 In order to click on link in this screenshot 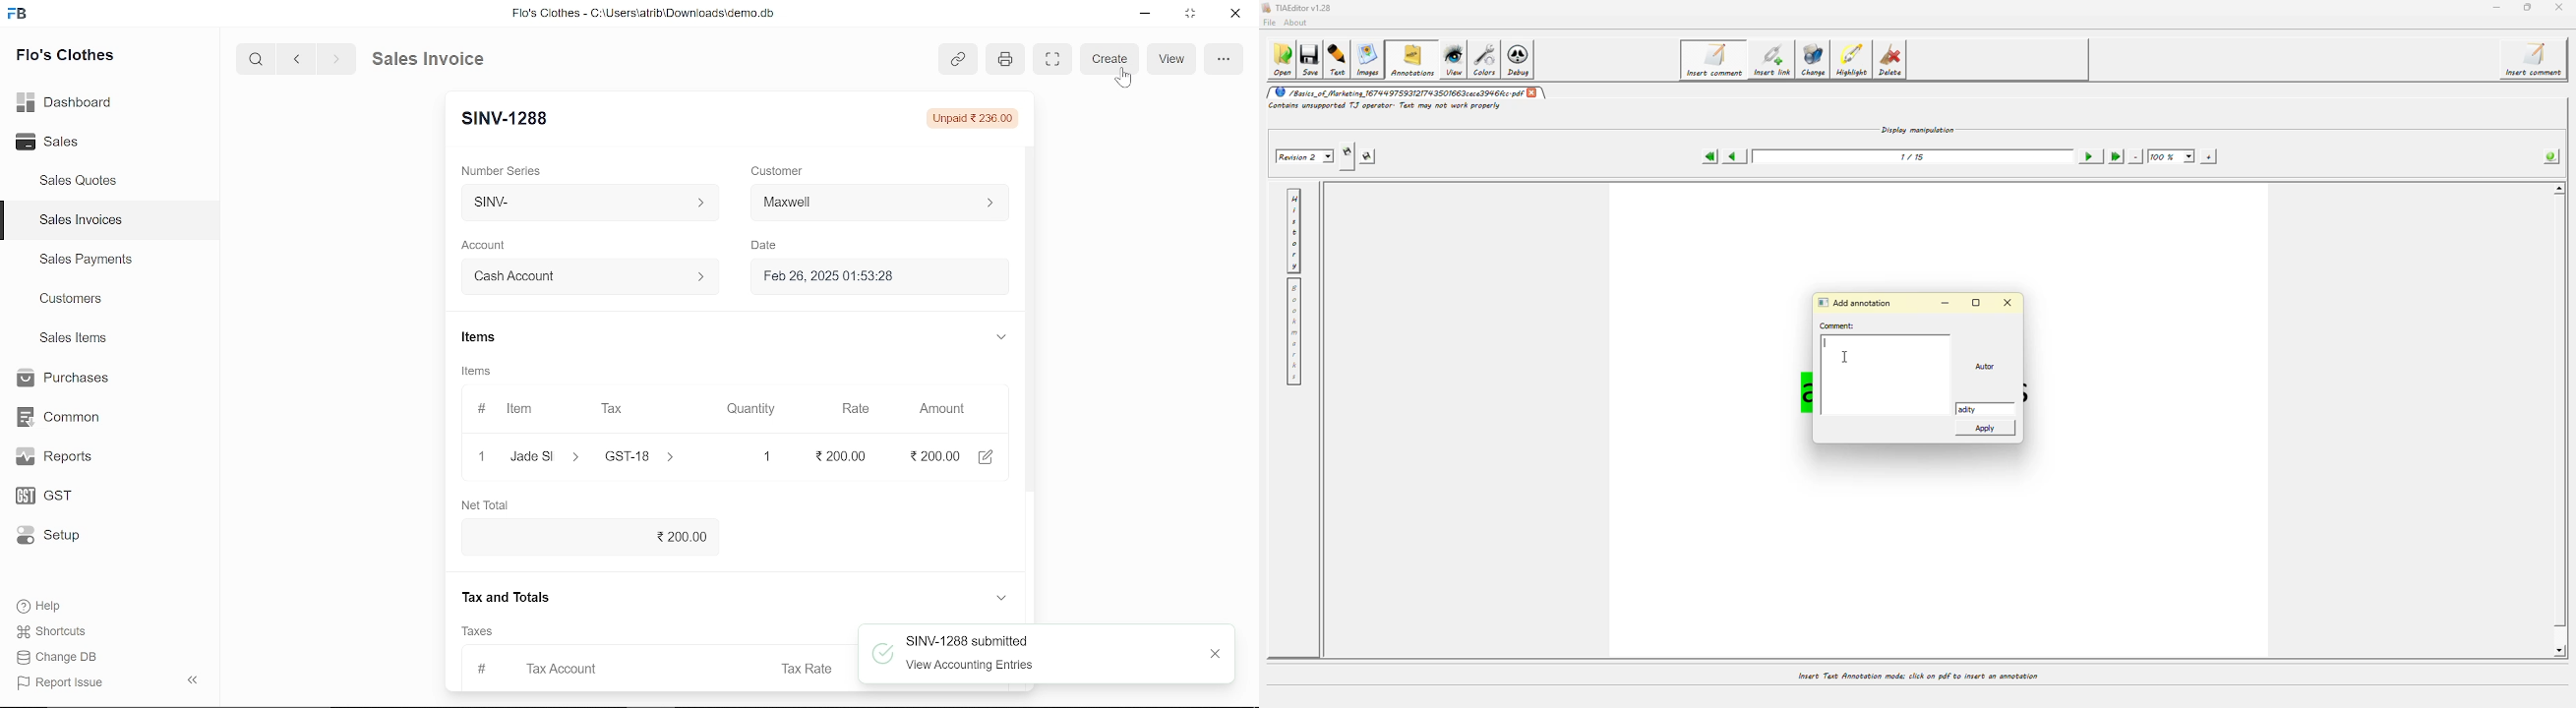, I will do `click(957, 60)`.